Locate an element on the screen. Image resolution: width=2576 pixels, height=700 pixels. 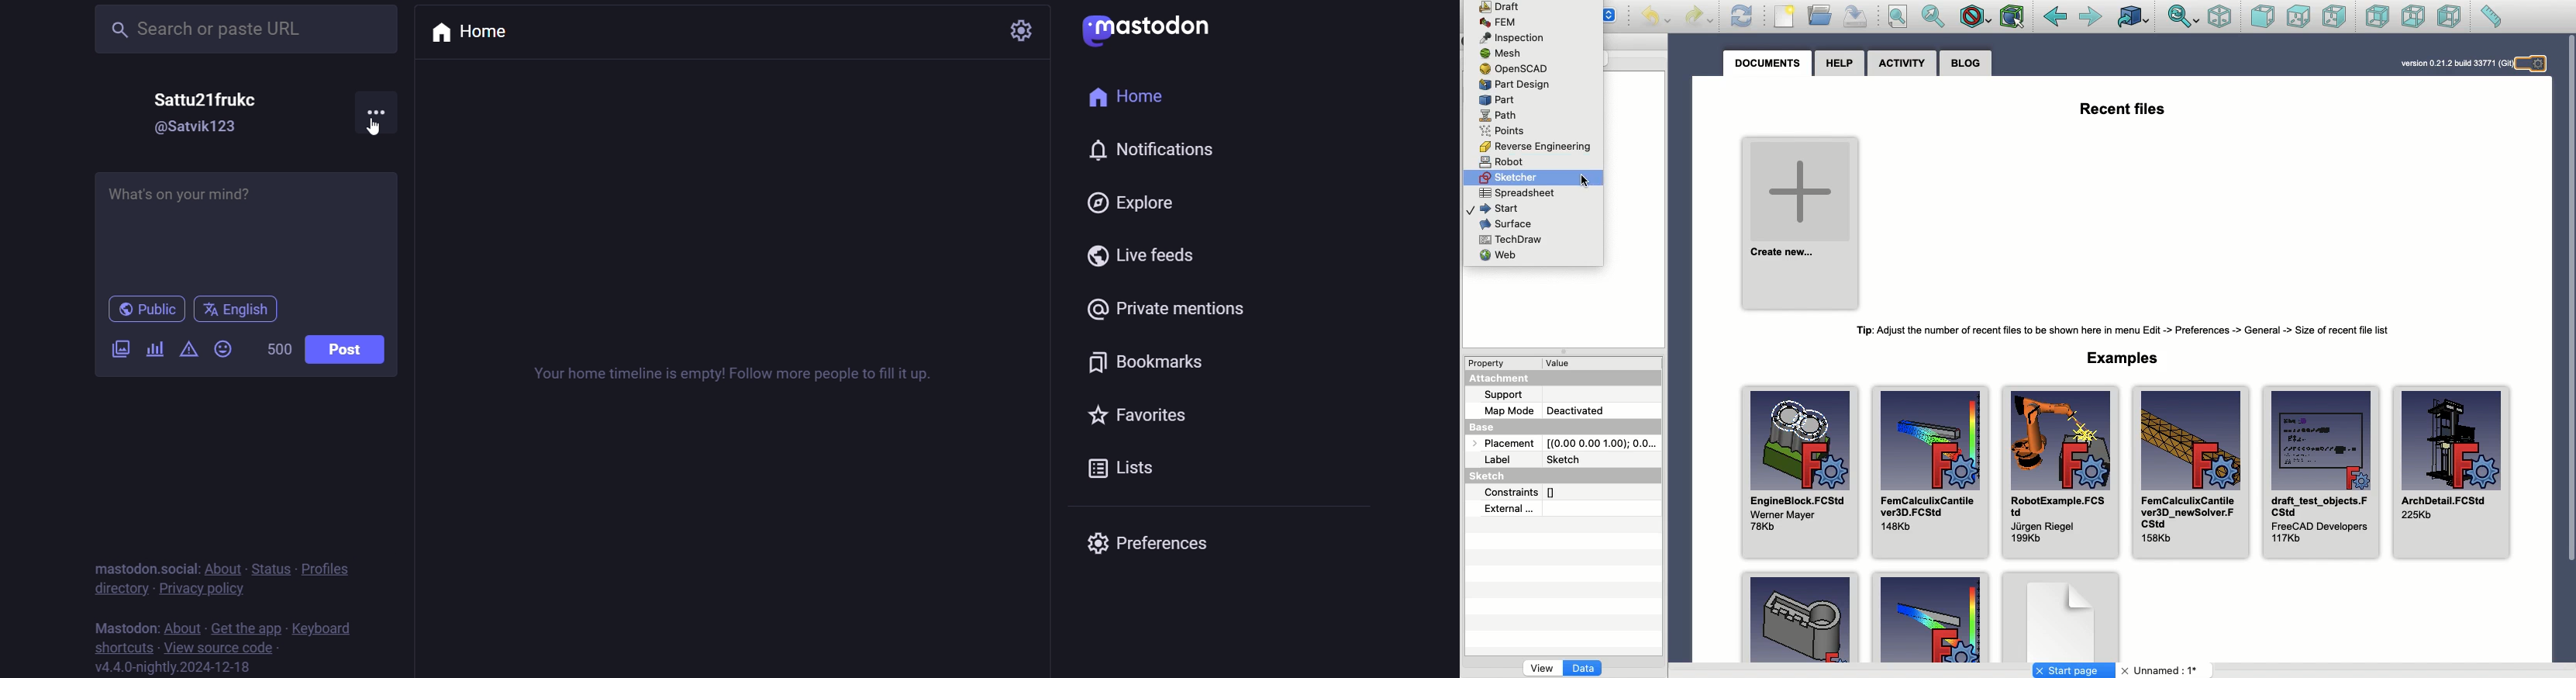
Sketcher is located at coordinates (1509, 178).